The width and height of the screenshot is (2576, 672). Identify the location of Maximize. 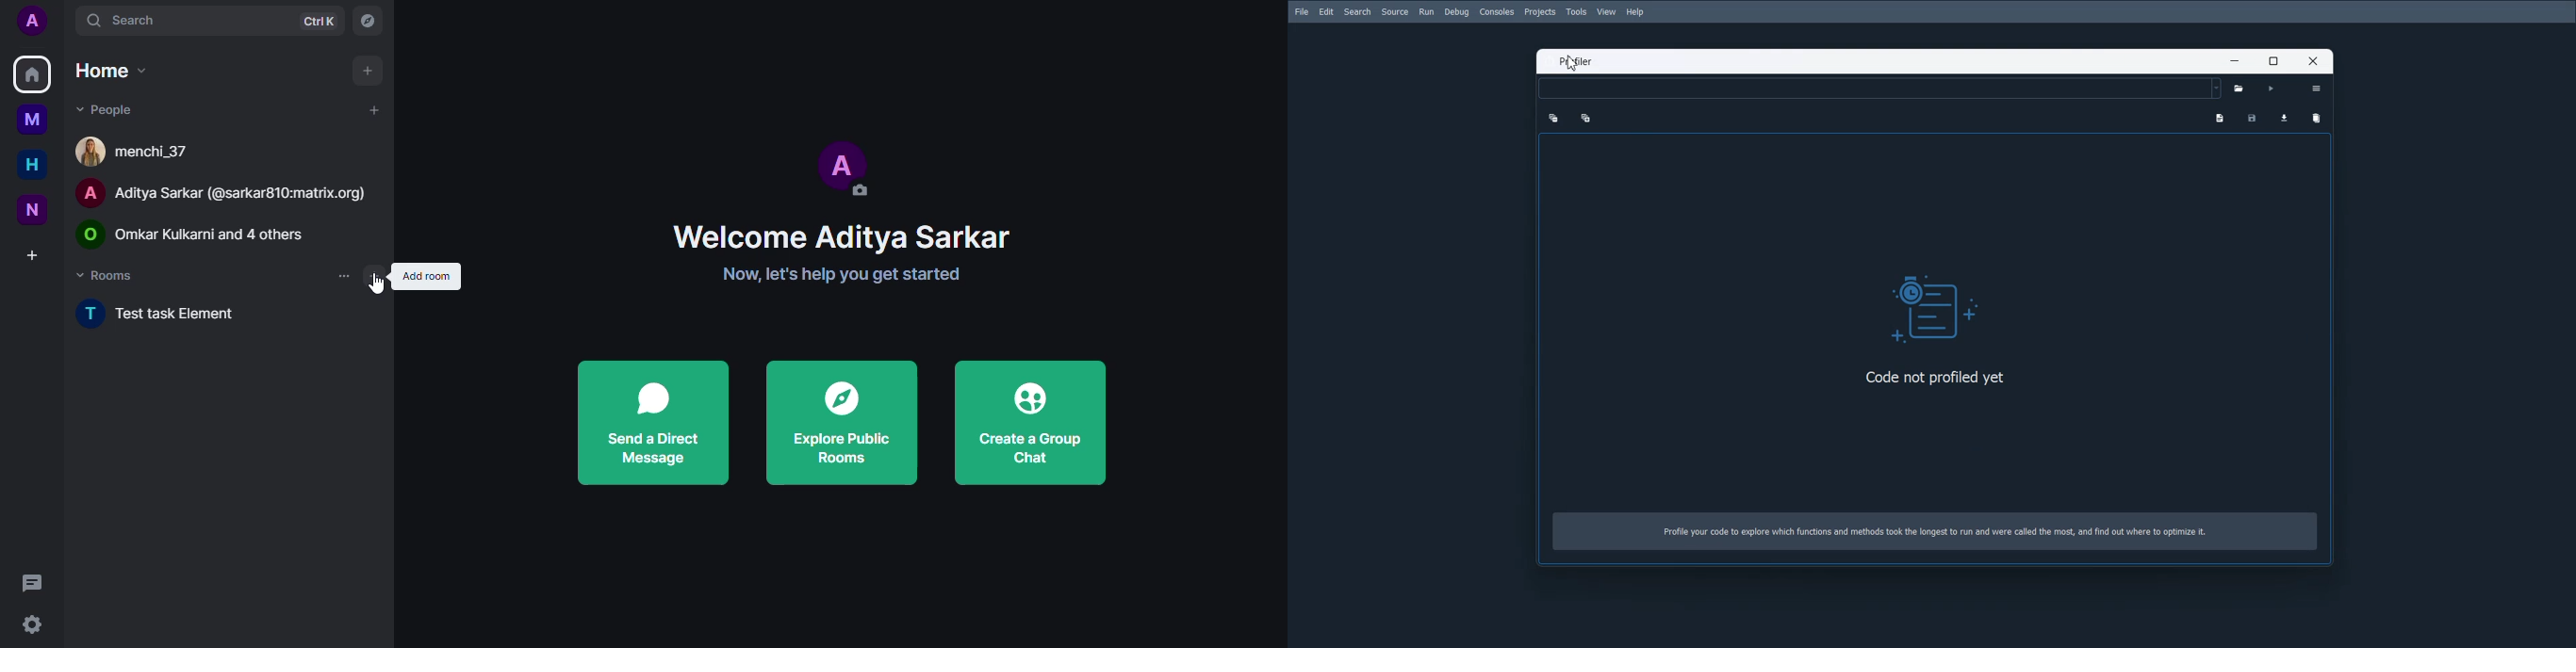
(2276, 60).